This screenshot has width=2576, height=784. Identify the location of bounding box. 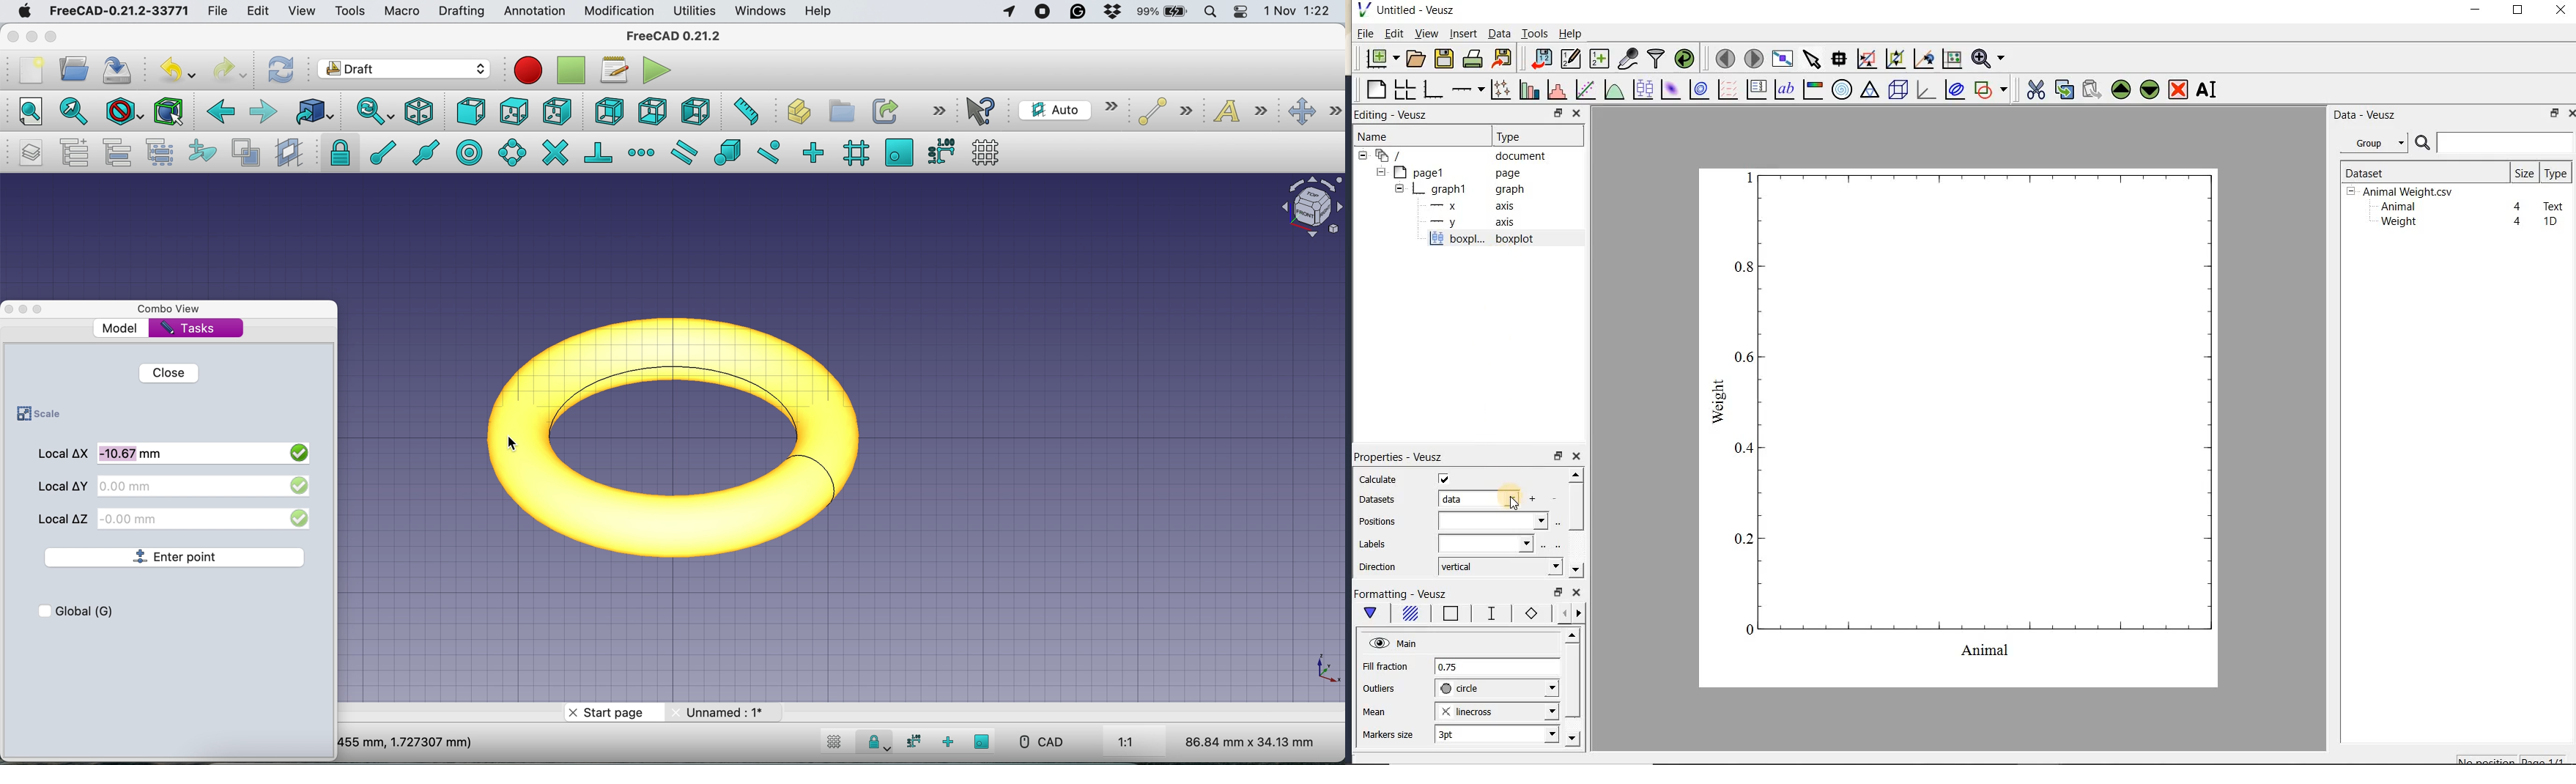
(169, 112).